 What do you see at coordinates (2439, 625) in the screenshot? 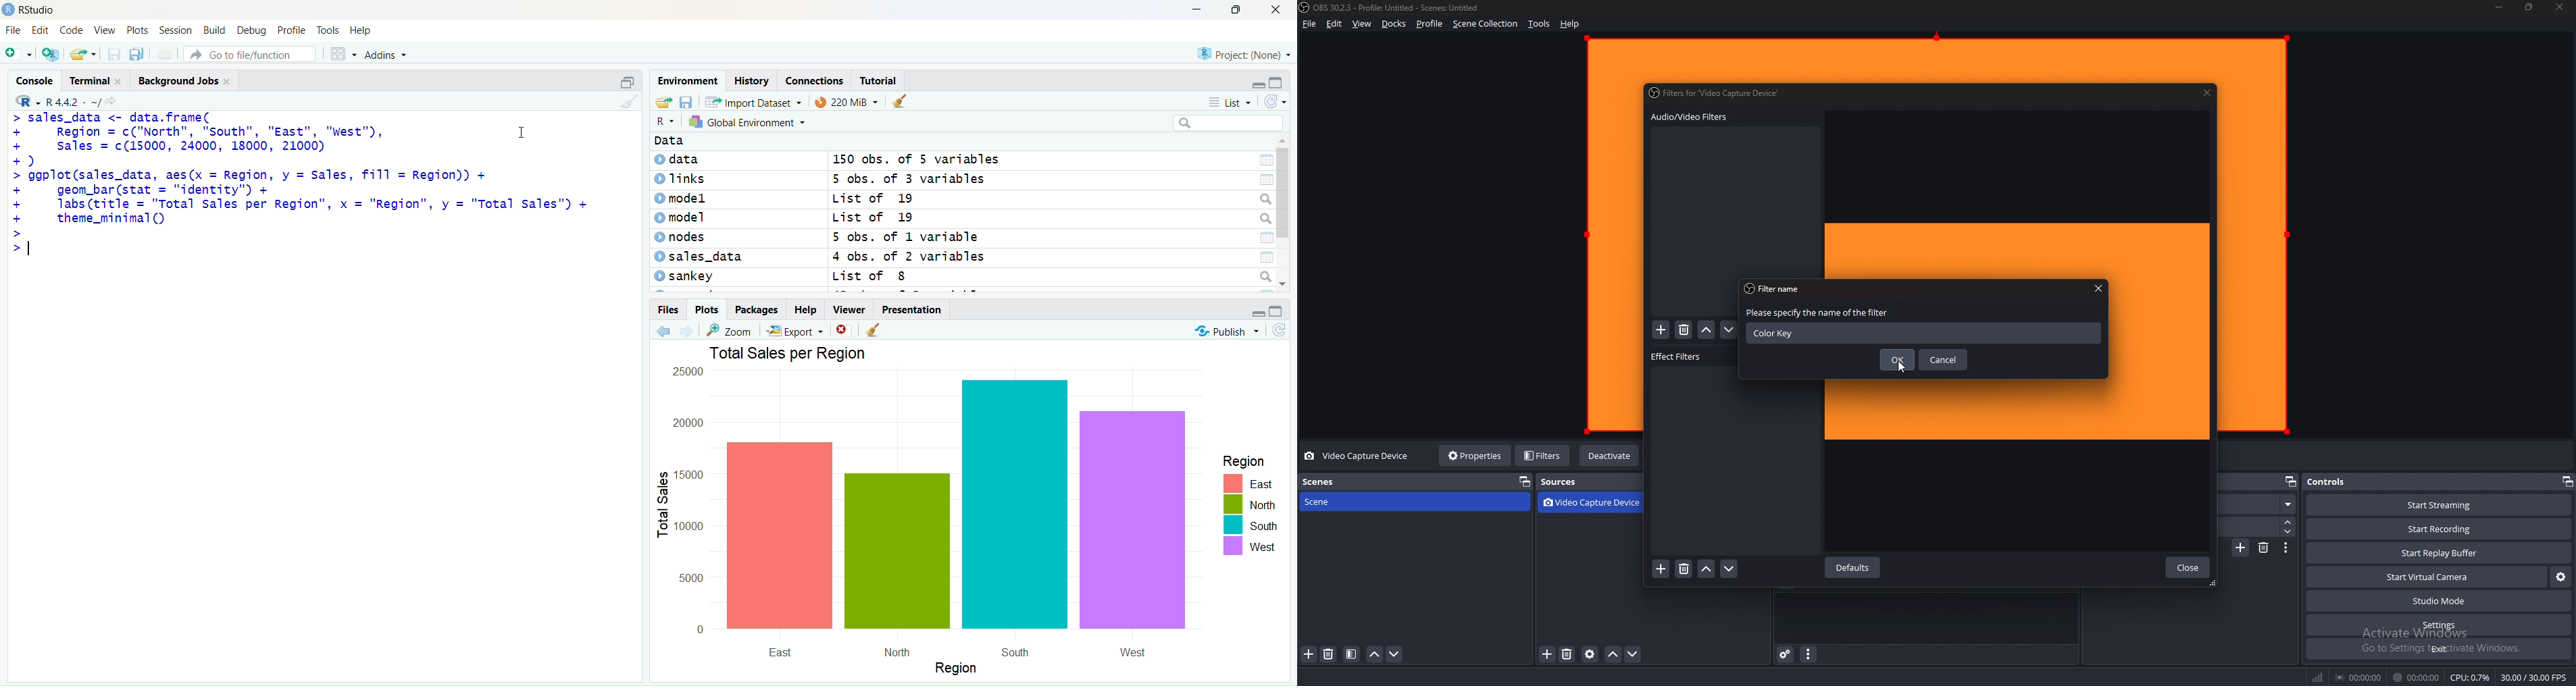
I see `settings` at bounding box center [2439, 625].